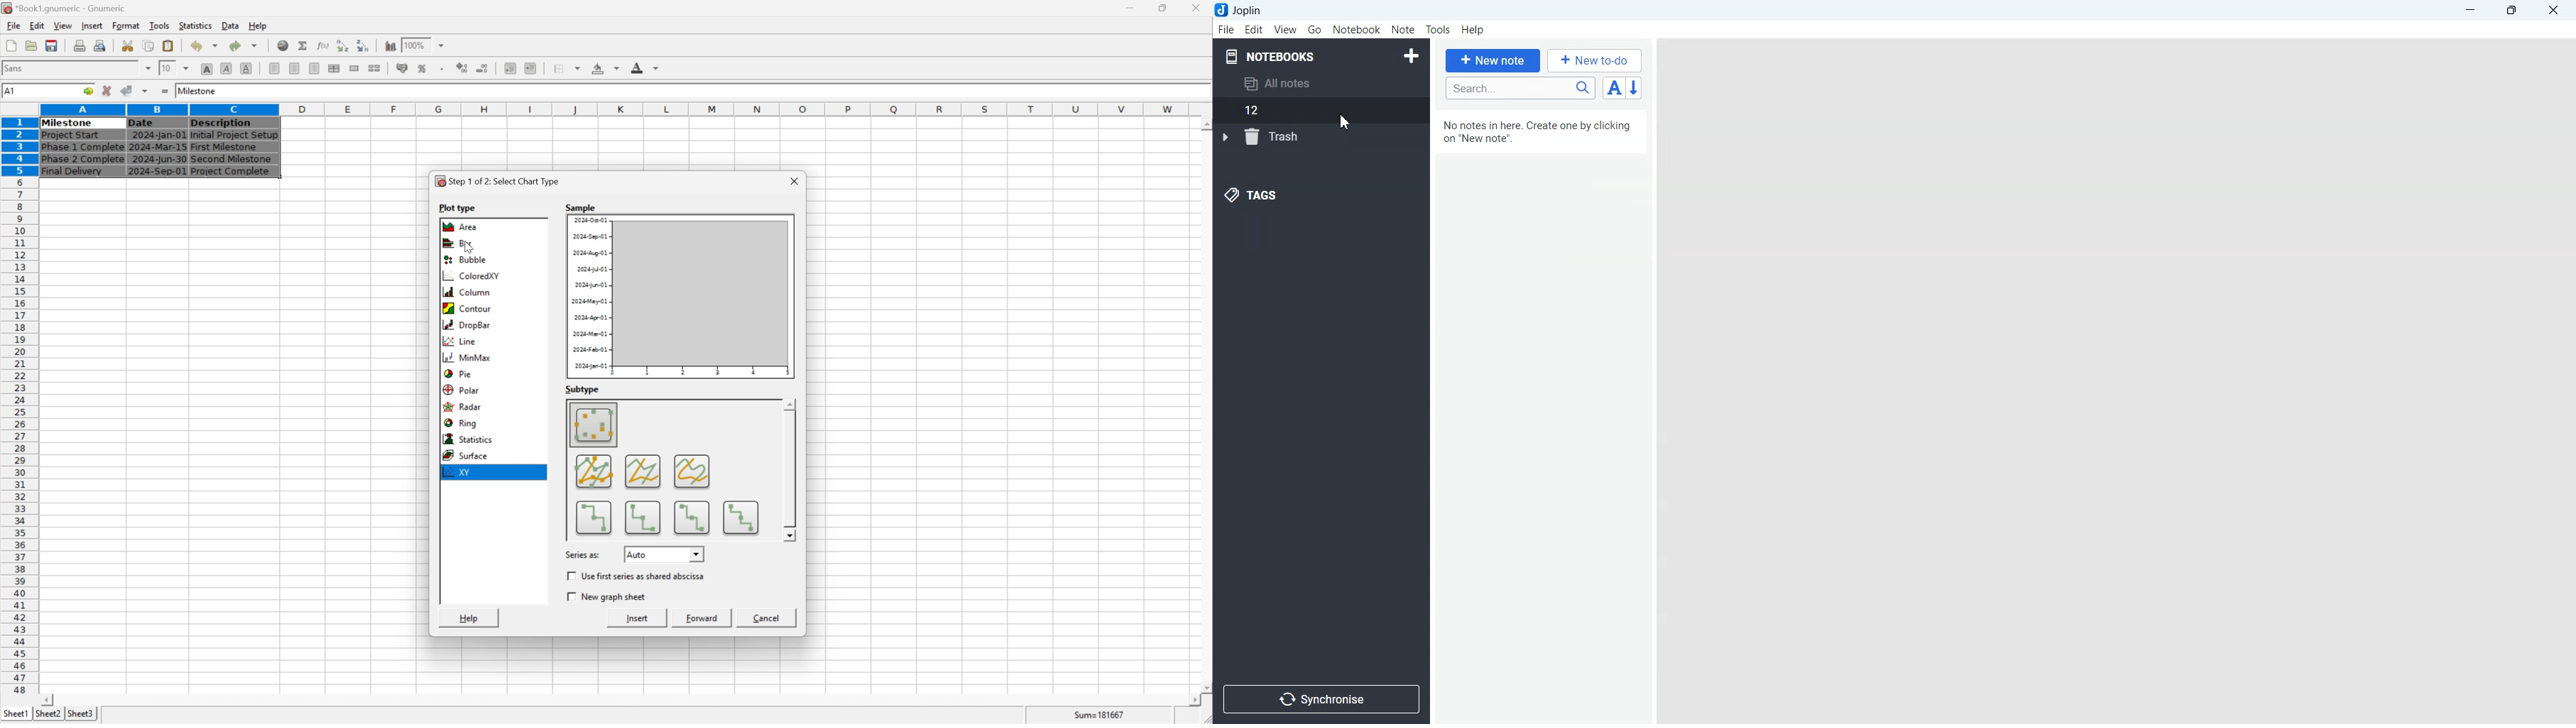 The height and width of the screenshot is (728, 2576). I want to click on Tools, so click(1439, 30).